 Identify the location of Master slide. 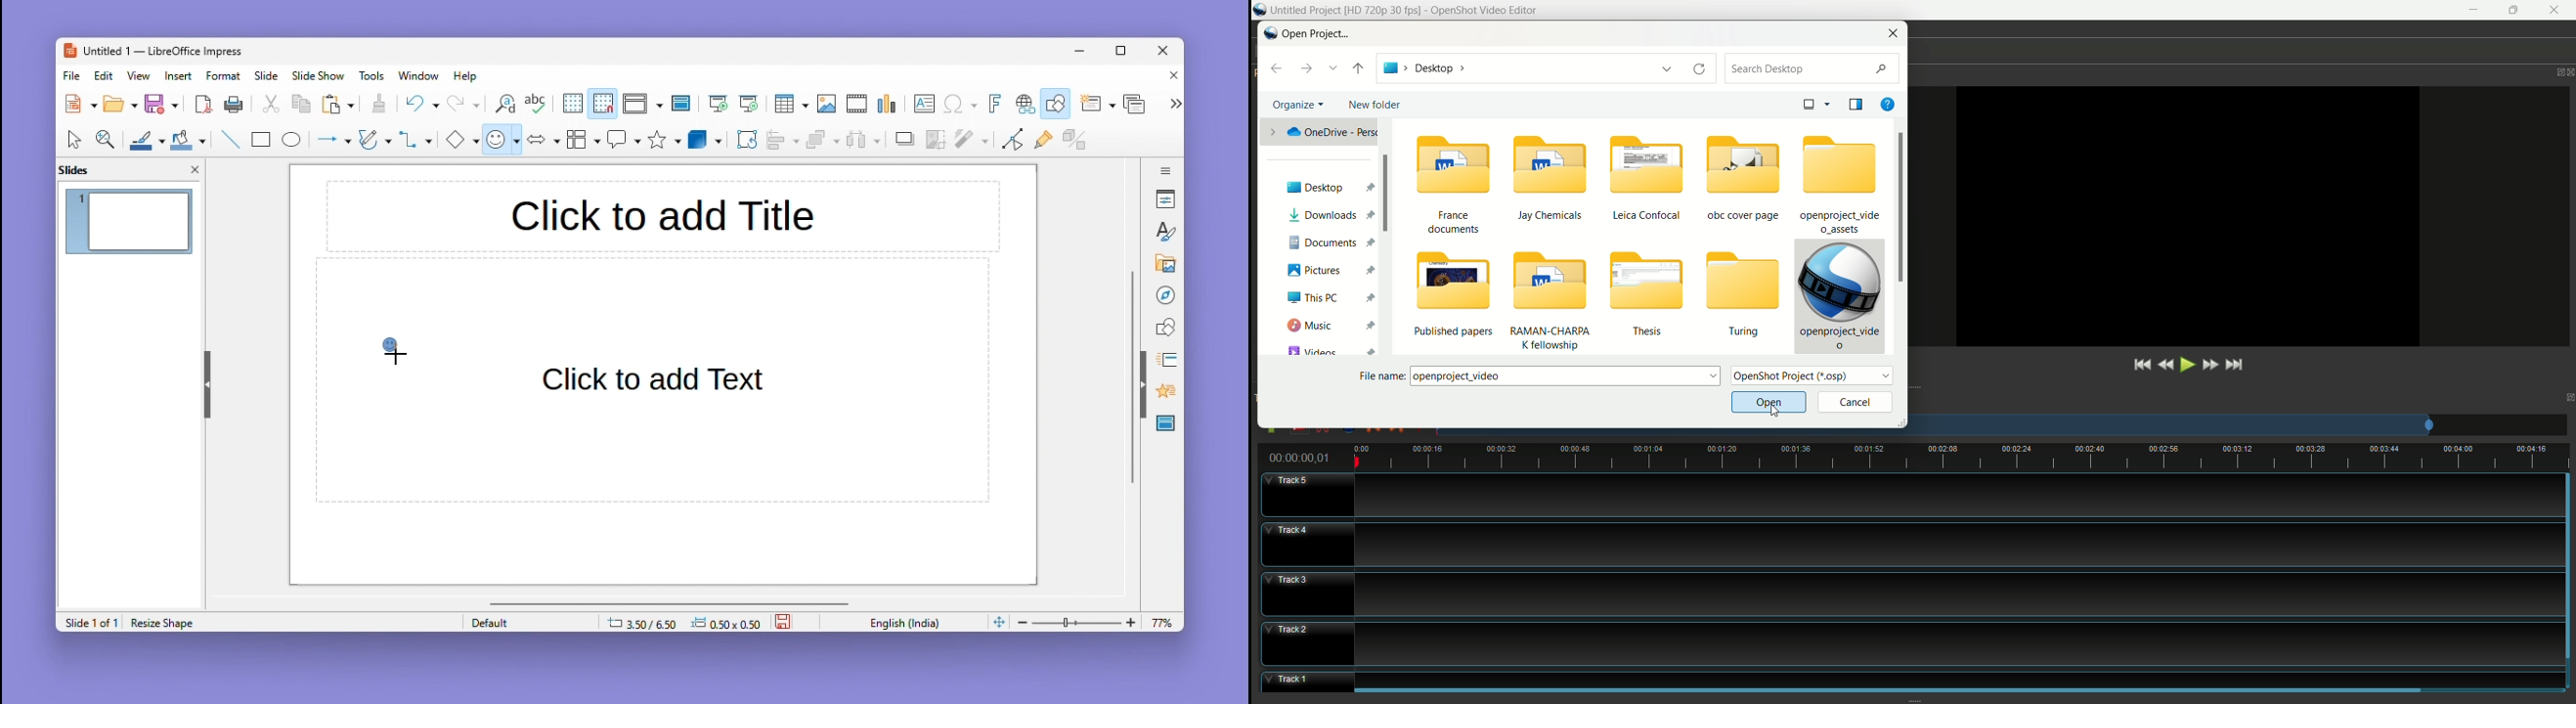
(683, 103).